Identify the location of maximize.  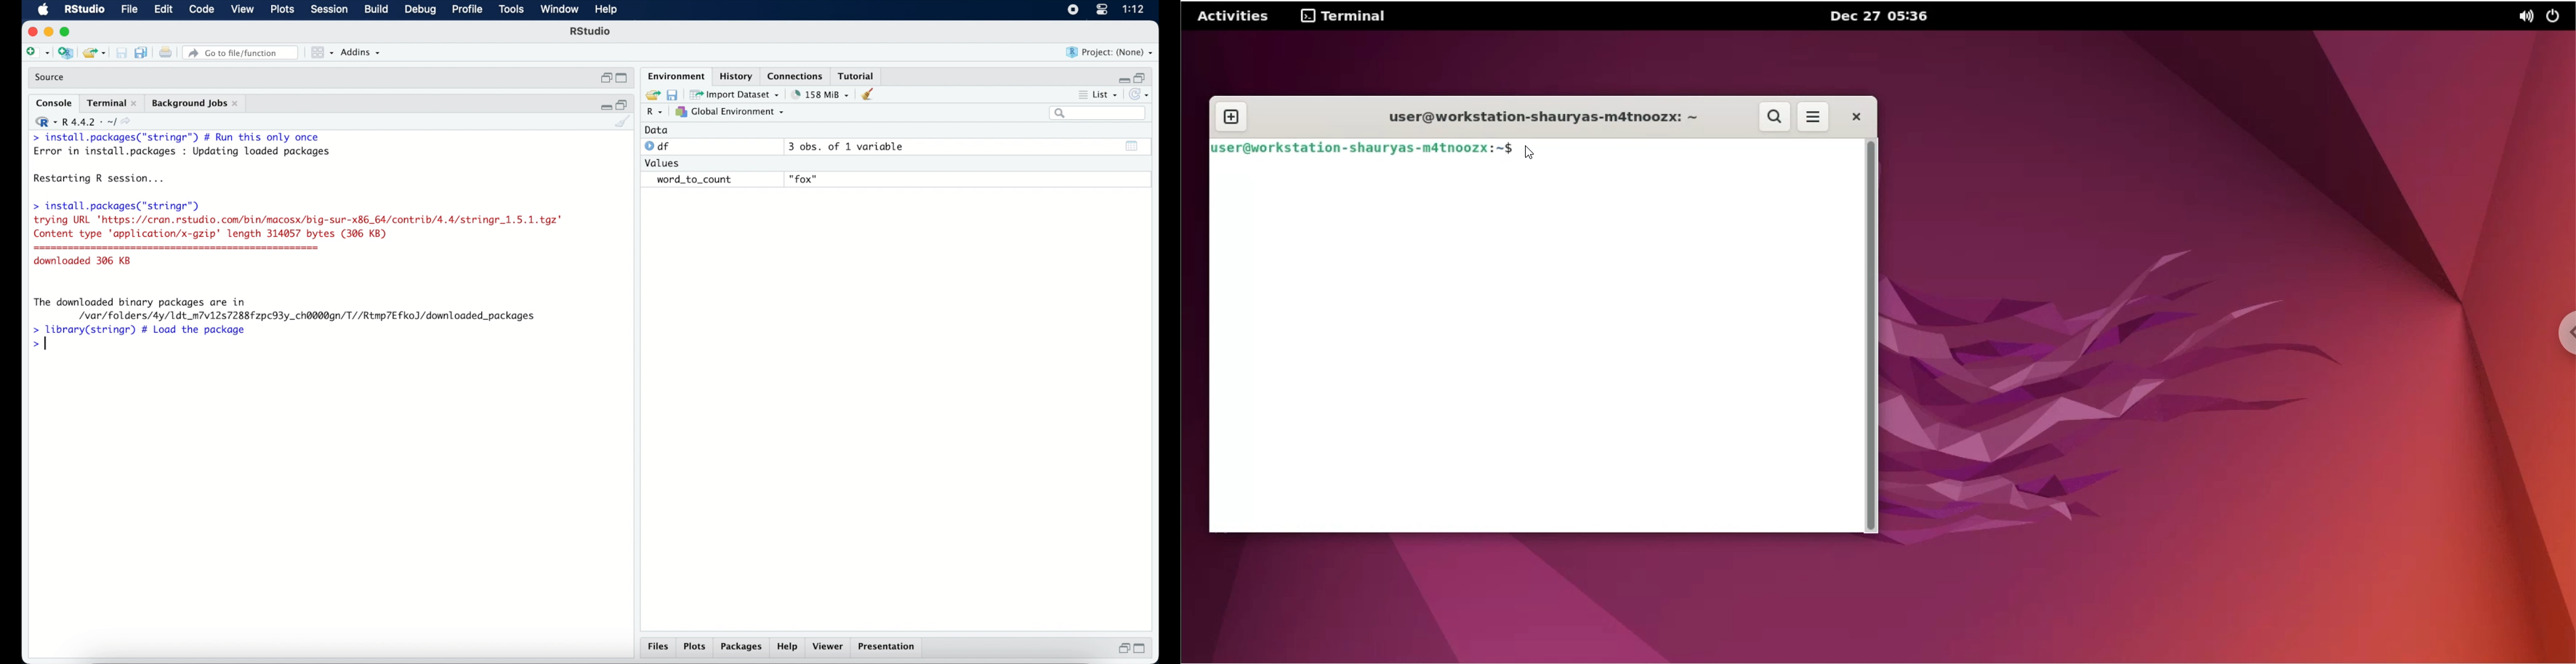
(68, 32).